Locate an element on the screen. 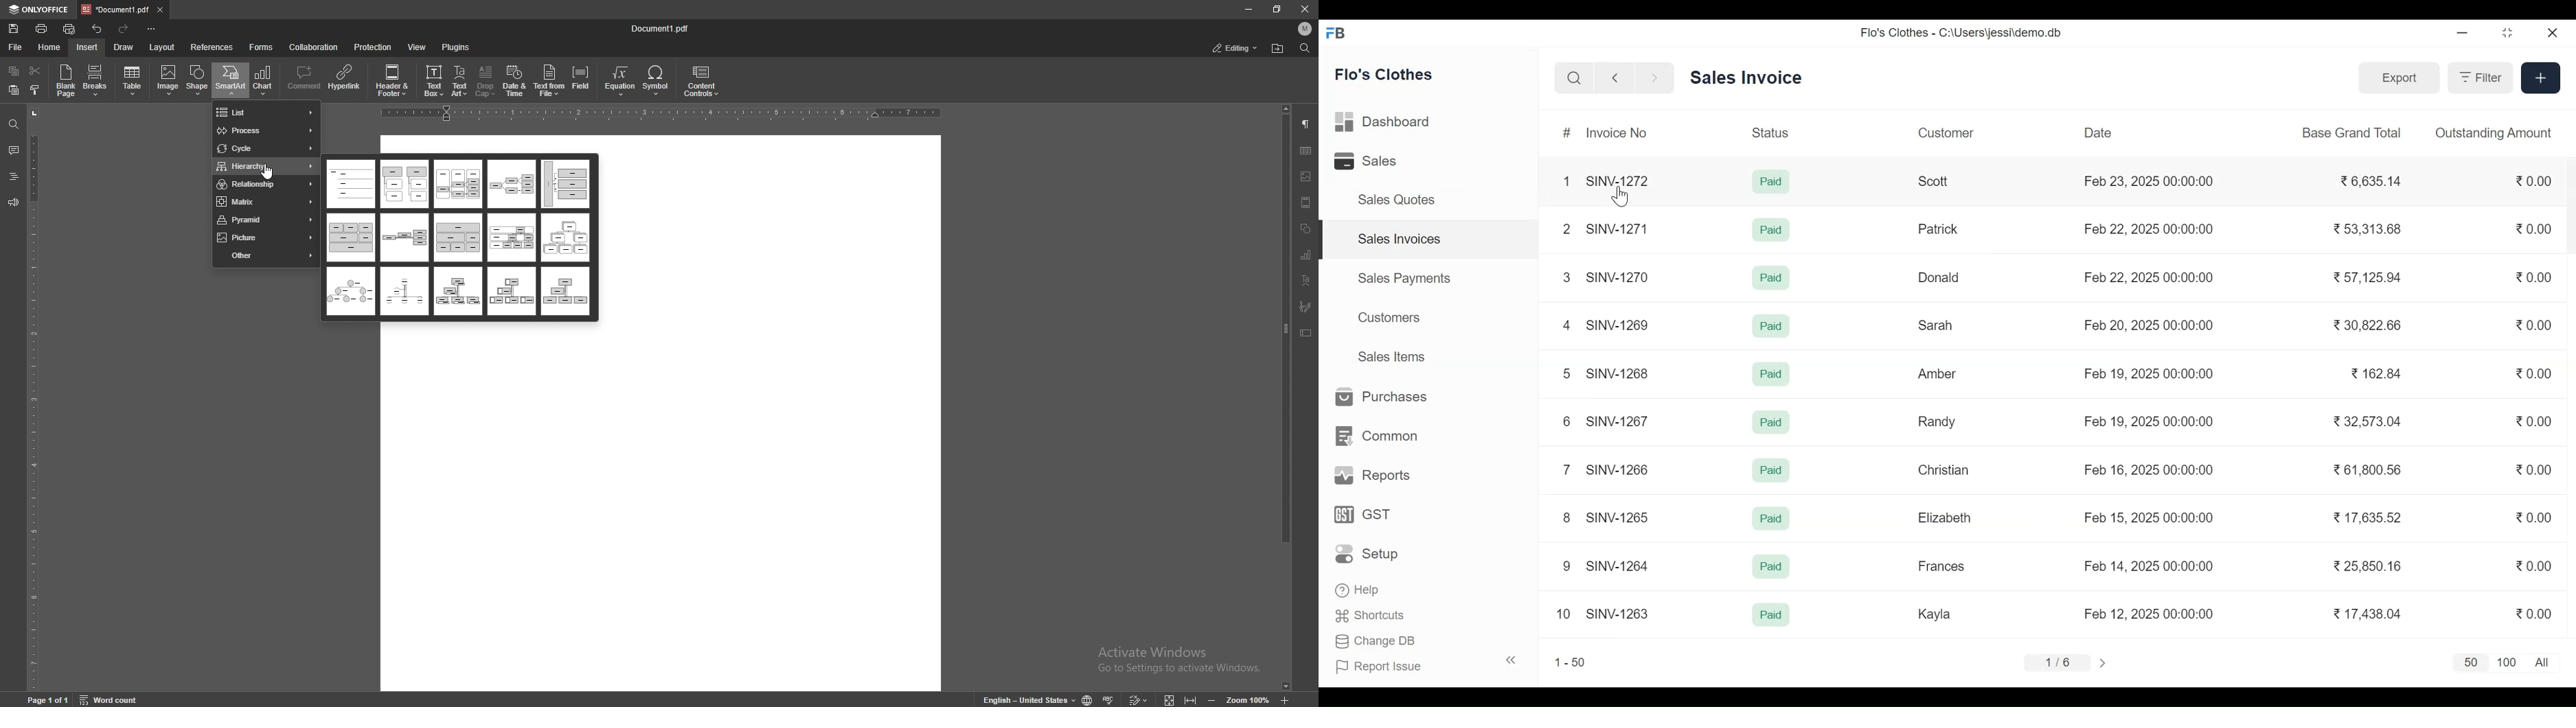 The width and height of the screenshot is (2576, 728). Base Grand Total is located at coordinates (2353, 133).